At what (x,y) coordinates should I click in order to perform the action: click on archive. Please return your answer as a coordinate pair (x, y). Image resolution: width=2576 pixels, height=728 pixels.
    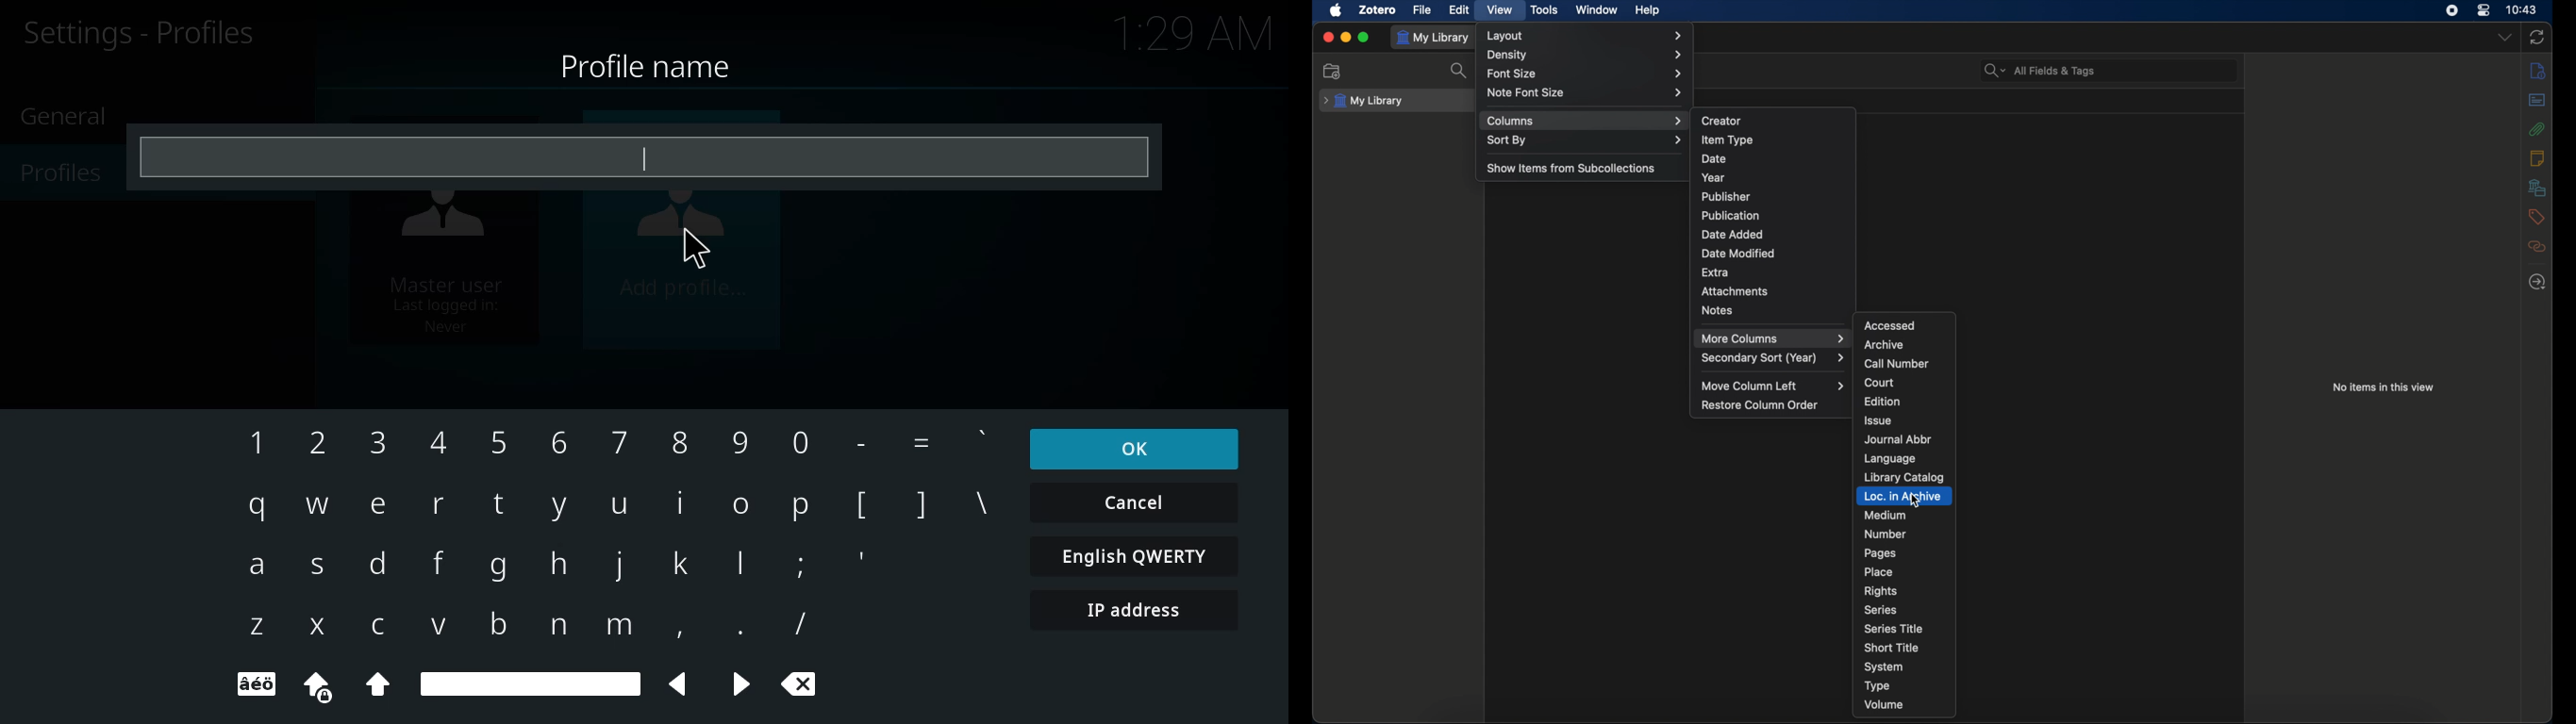
    Looking at the image, I should click on (1884, 344).